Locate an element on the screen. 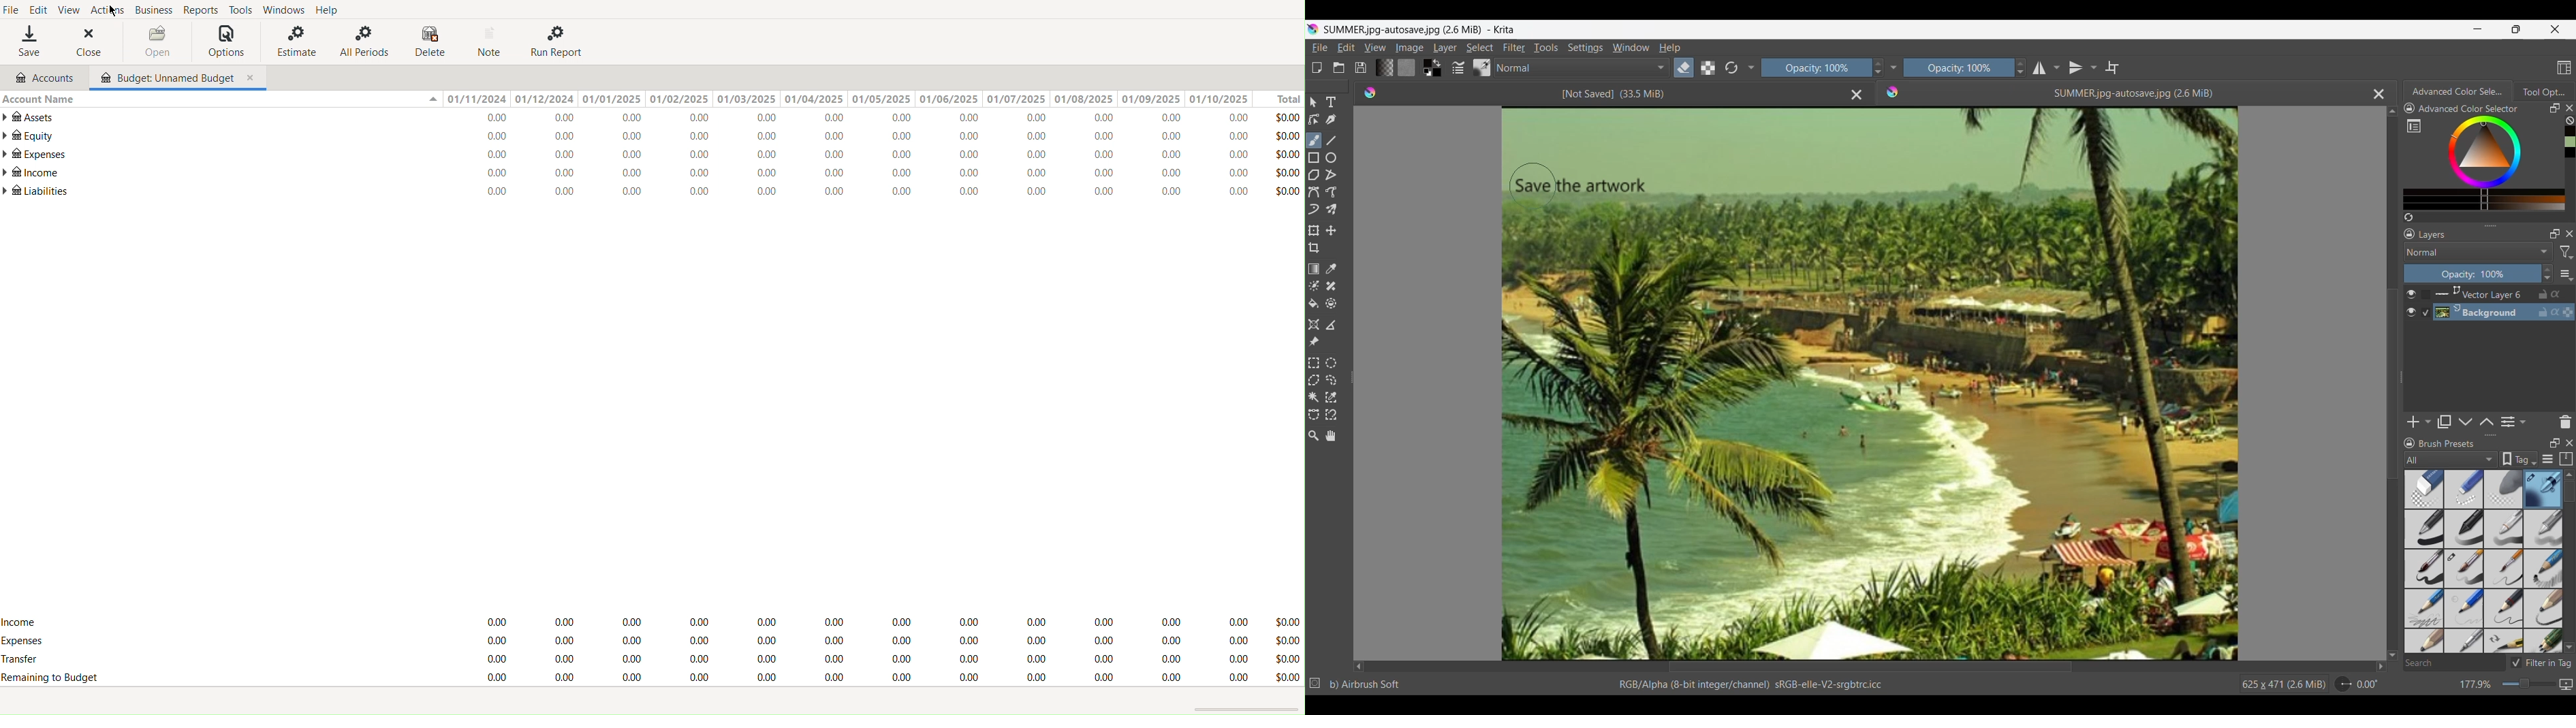  Image is located at coordinates (1409, 48).